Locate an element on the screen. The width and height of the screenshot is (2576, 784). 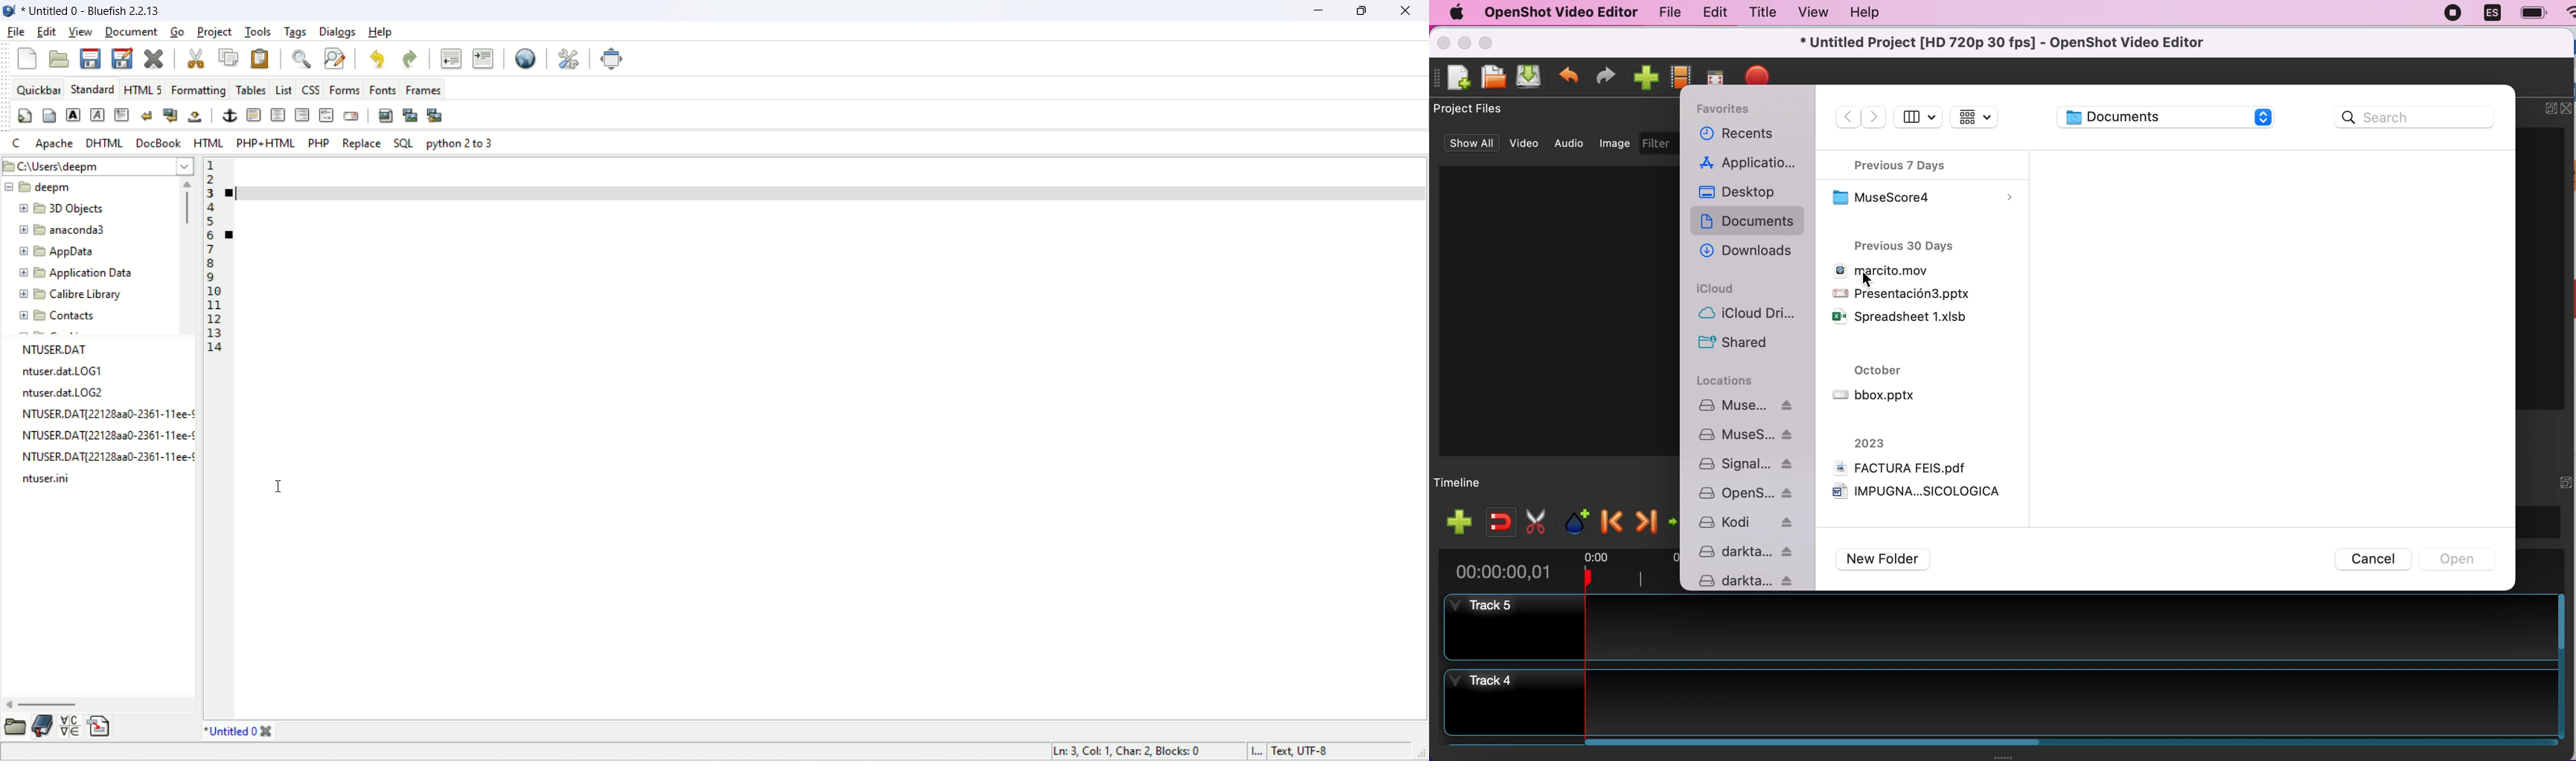
open is located at coordinates (2461, 558).